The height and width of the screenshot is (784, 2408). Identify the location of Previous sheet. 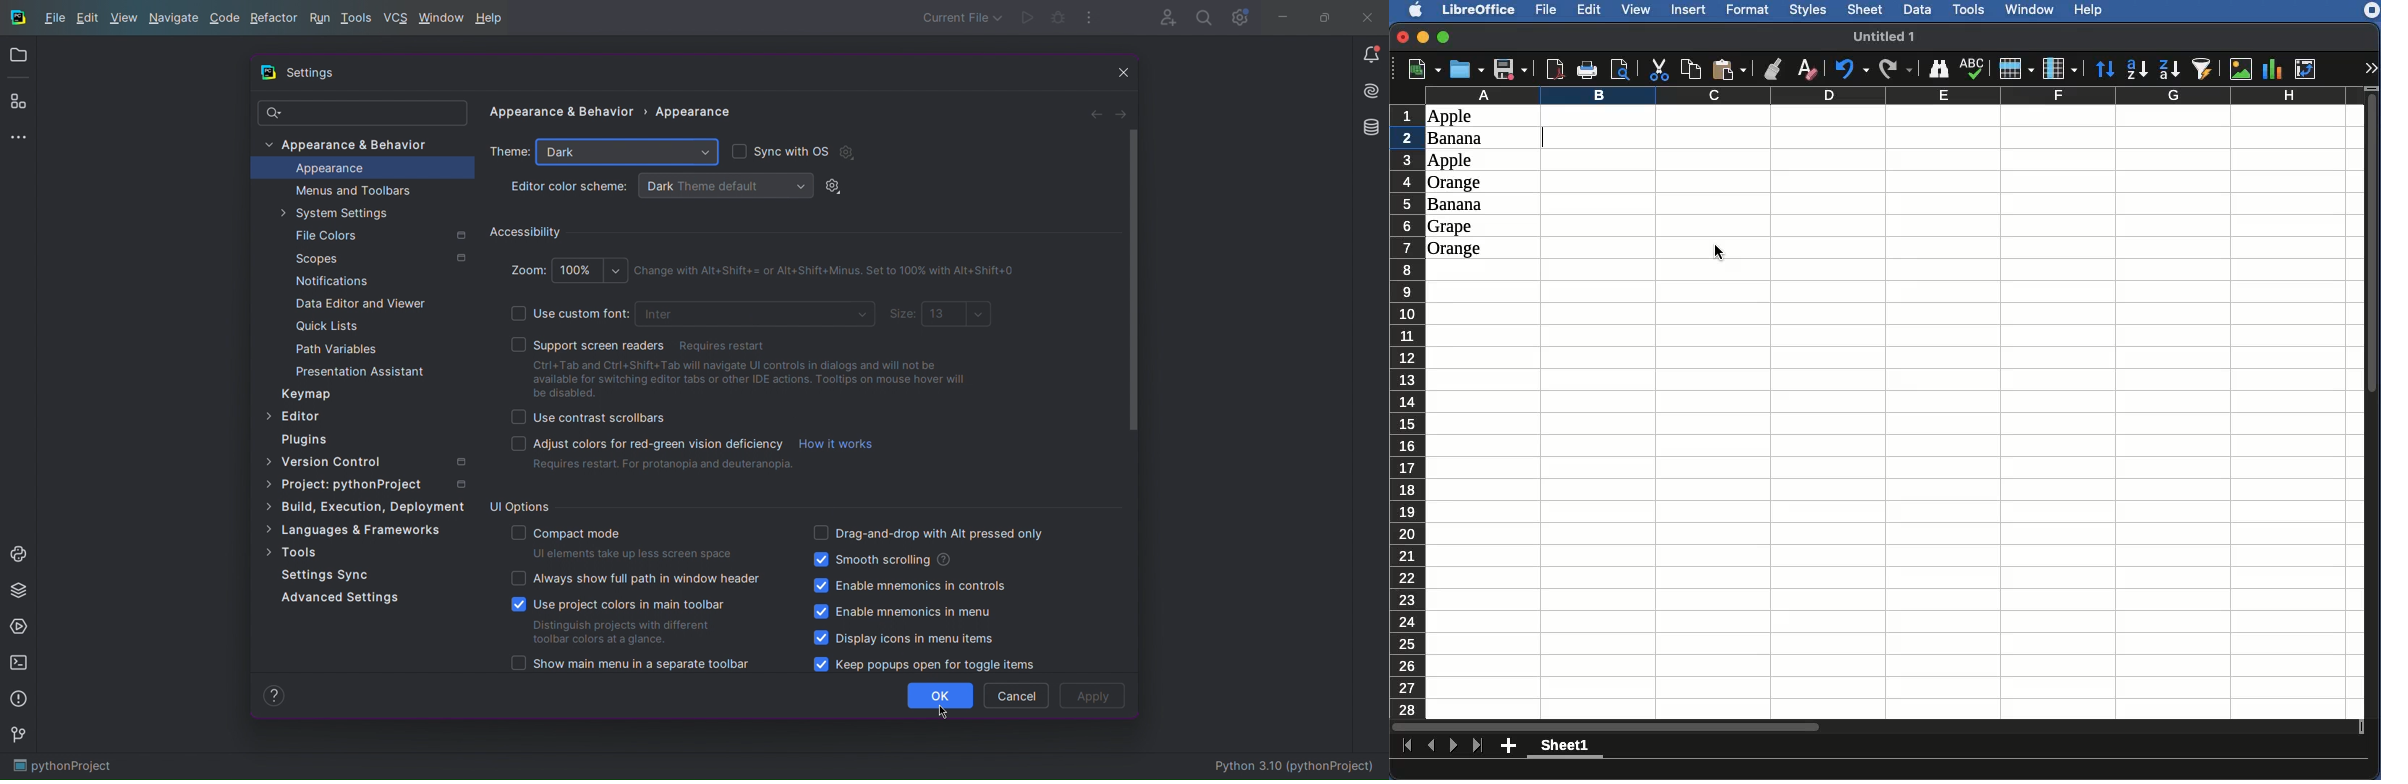
(1432, 747).